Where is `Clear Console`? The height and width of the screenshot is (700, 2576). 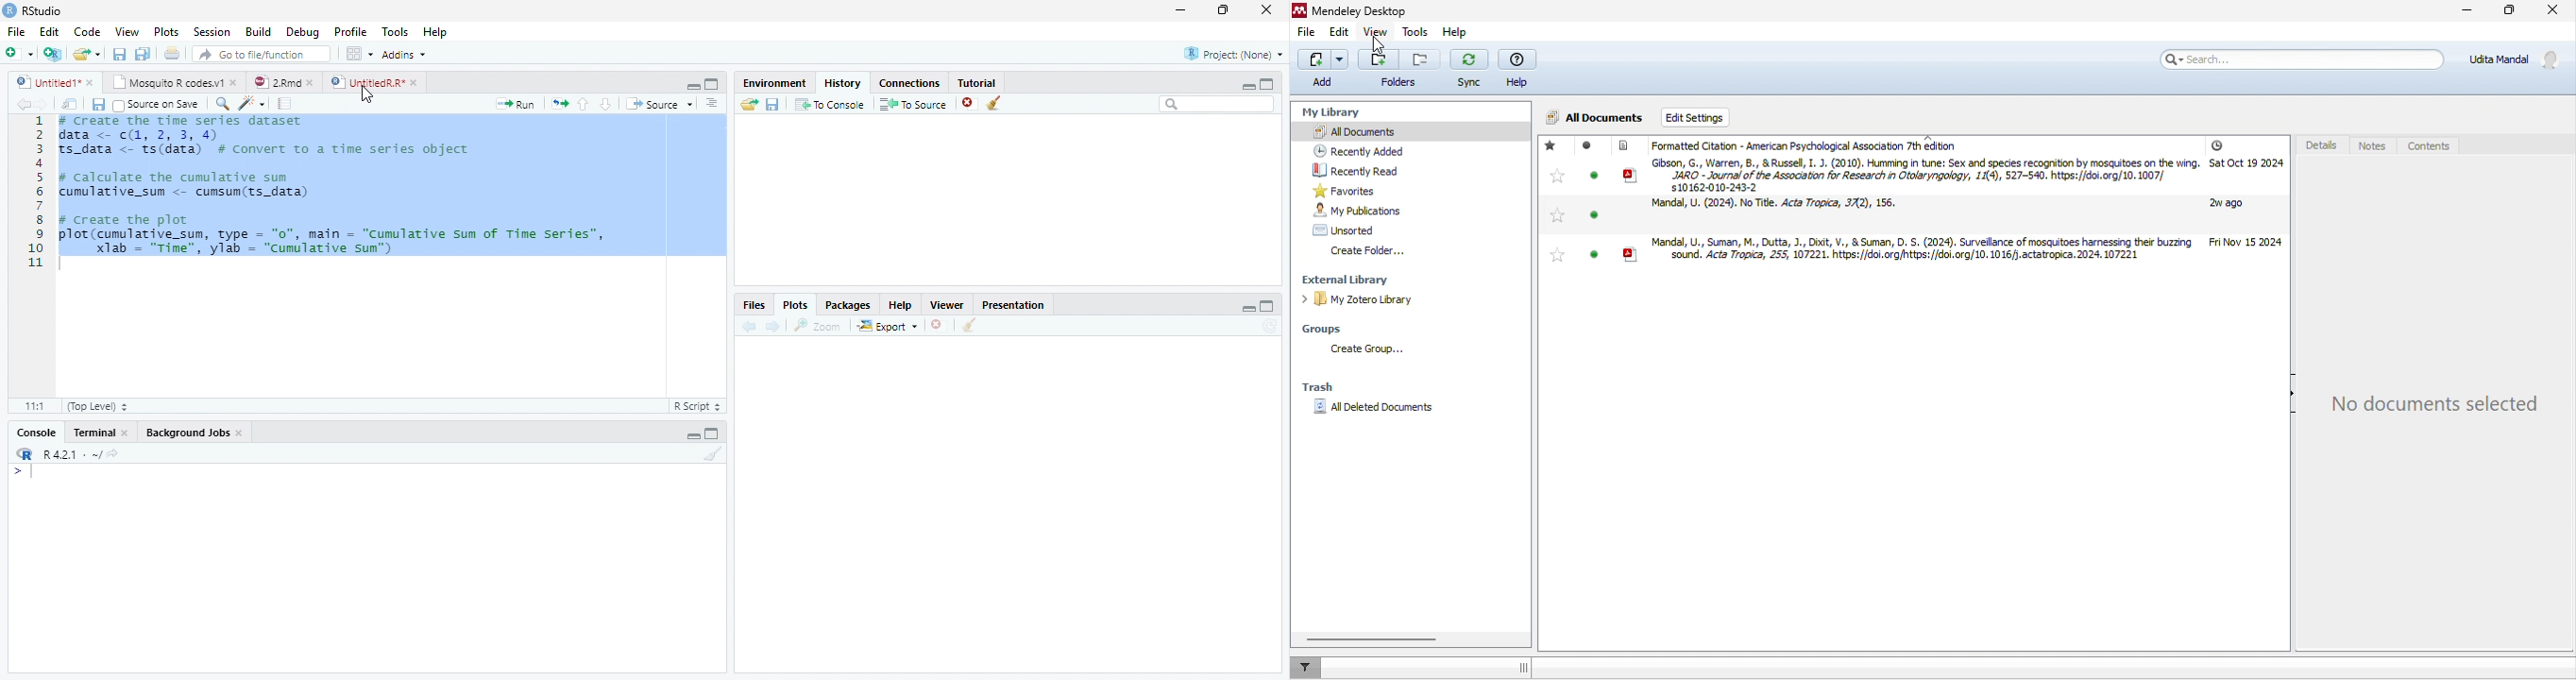 Clear Console is located at coordinates (711, 457).